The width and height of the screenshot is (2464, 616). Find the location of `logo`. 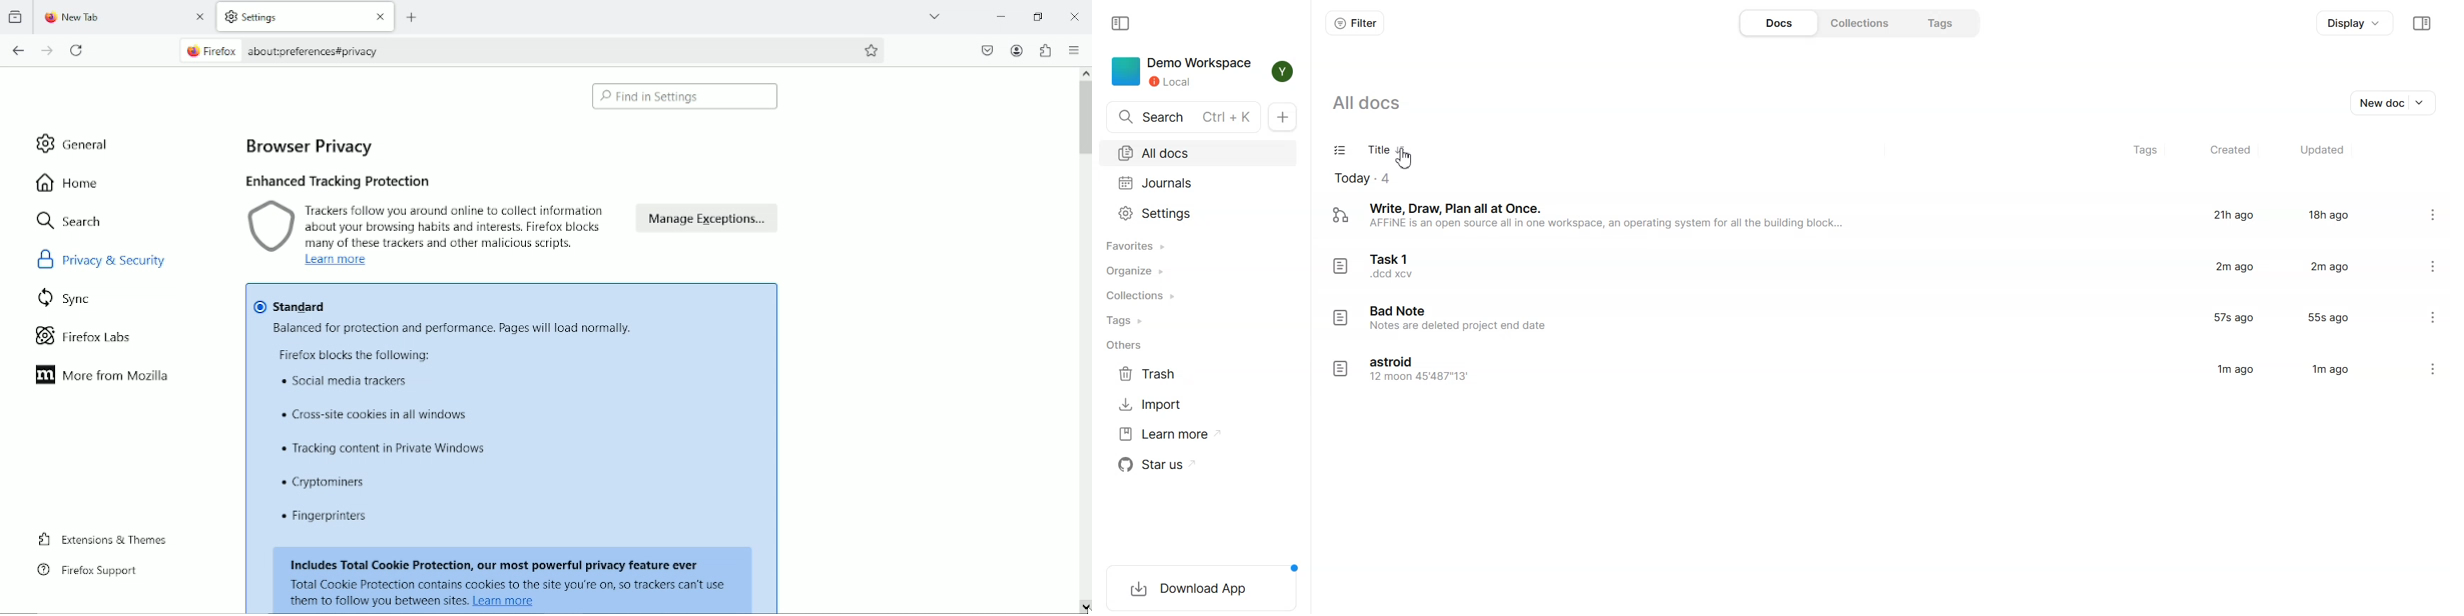

logo is located at coordinates (1340, 214).